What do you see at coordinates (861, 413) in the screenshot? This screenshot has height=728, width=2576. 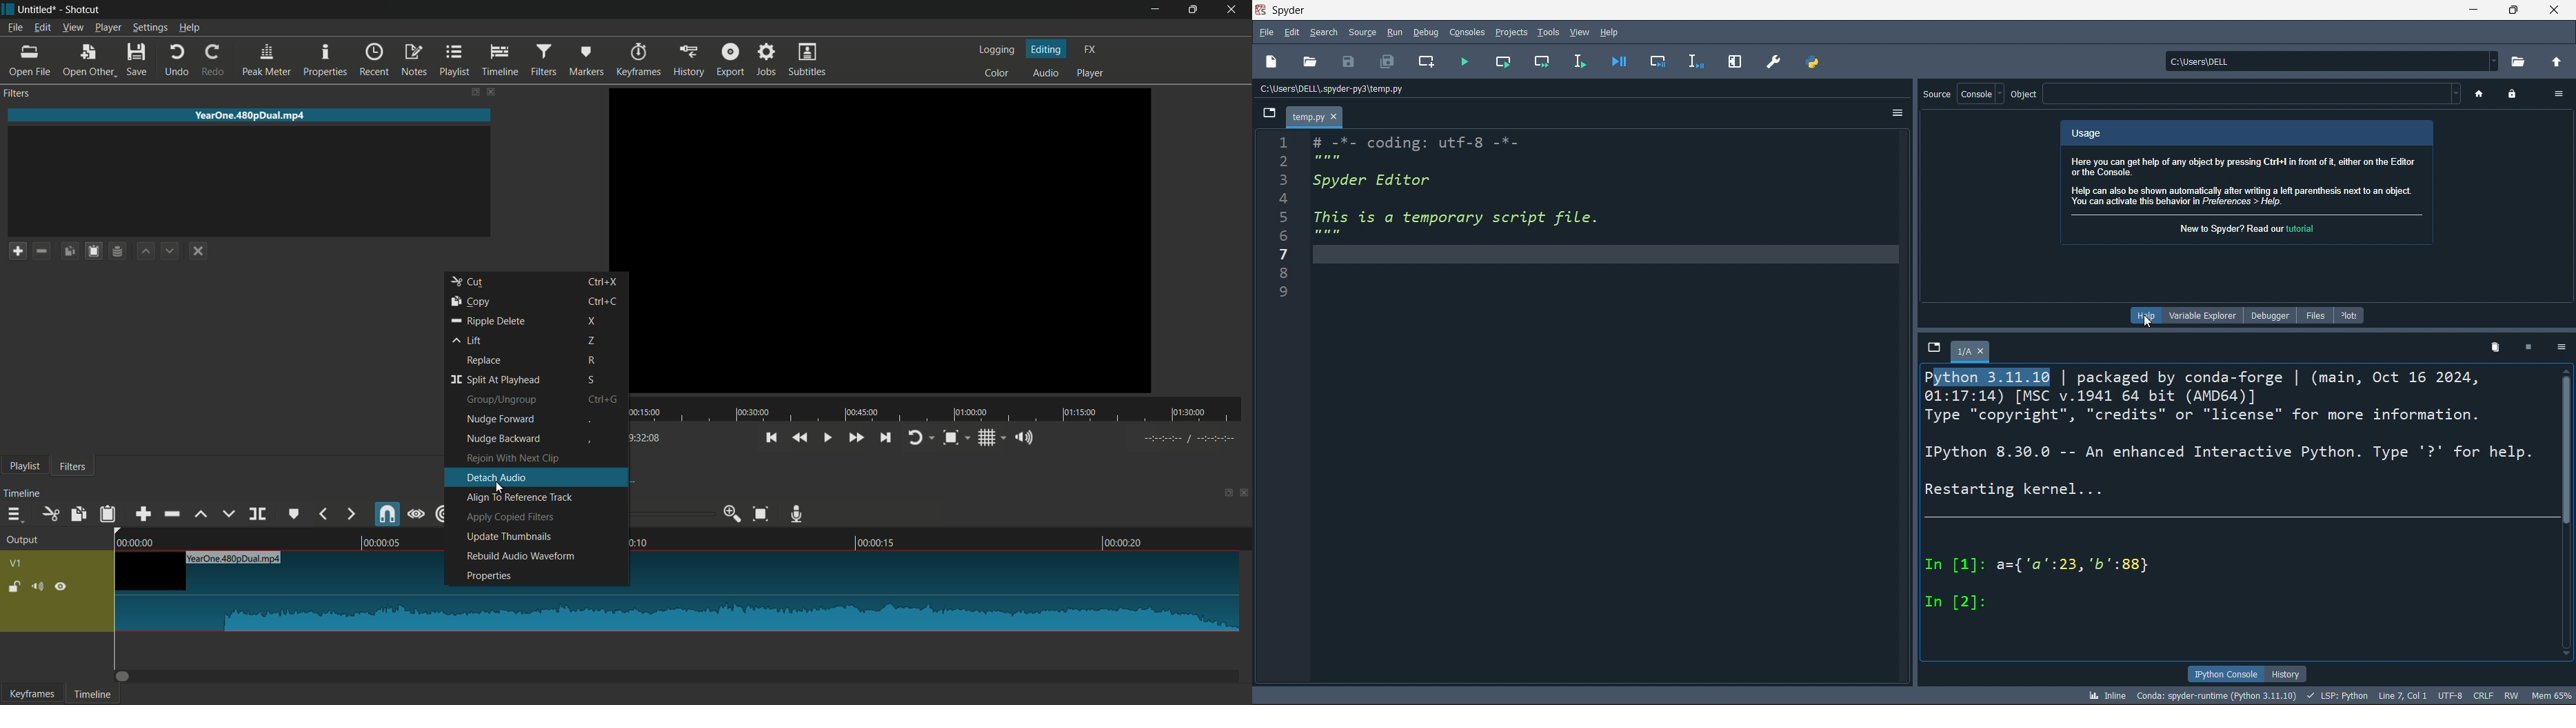 I see `00:45:00` at bounding box center [861, 413].